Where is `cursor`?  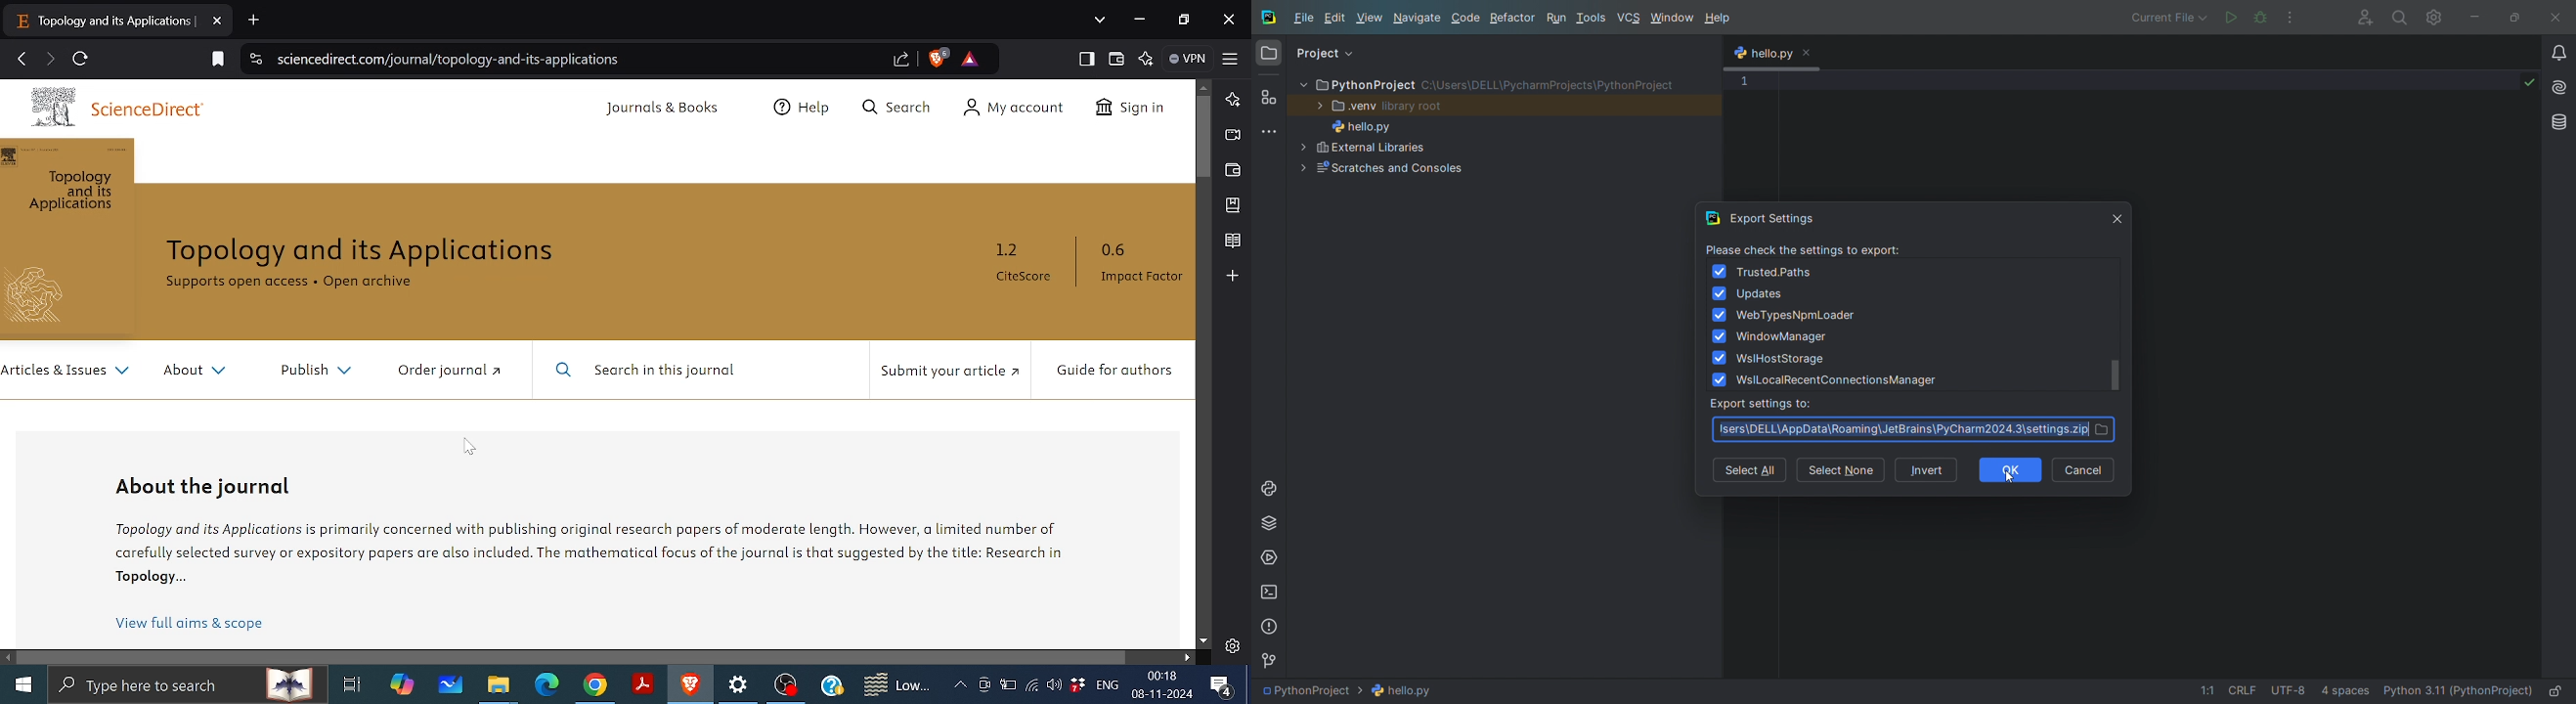 cursor is located at coordinates (667, 290).